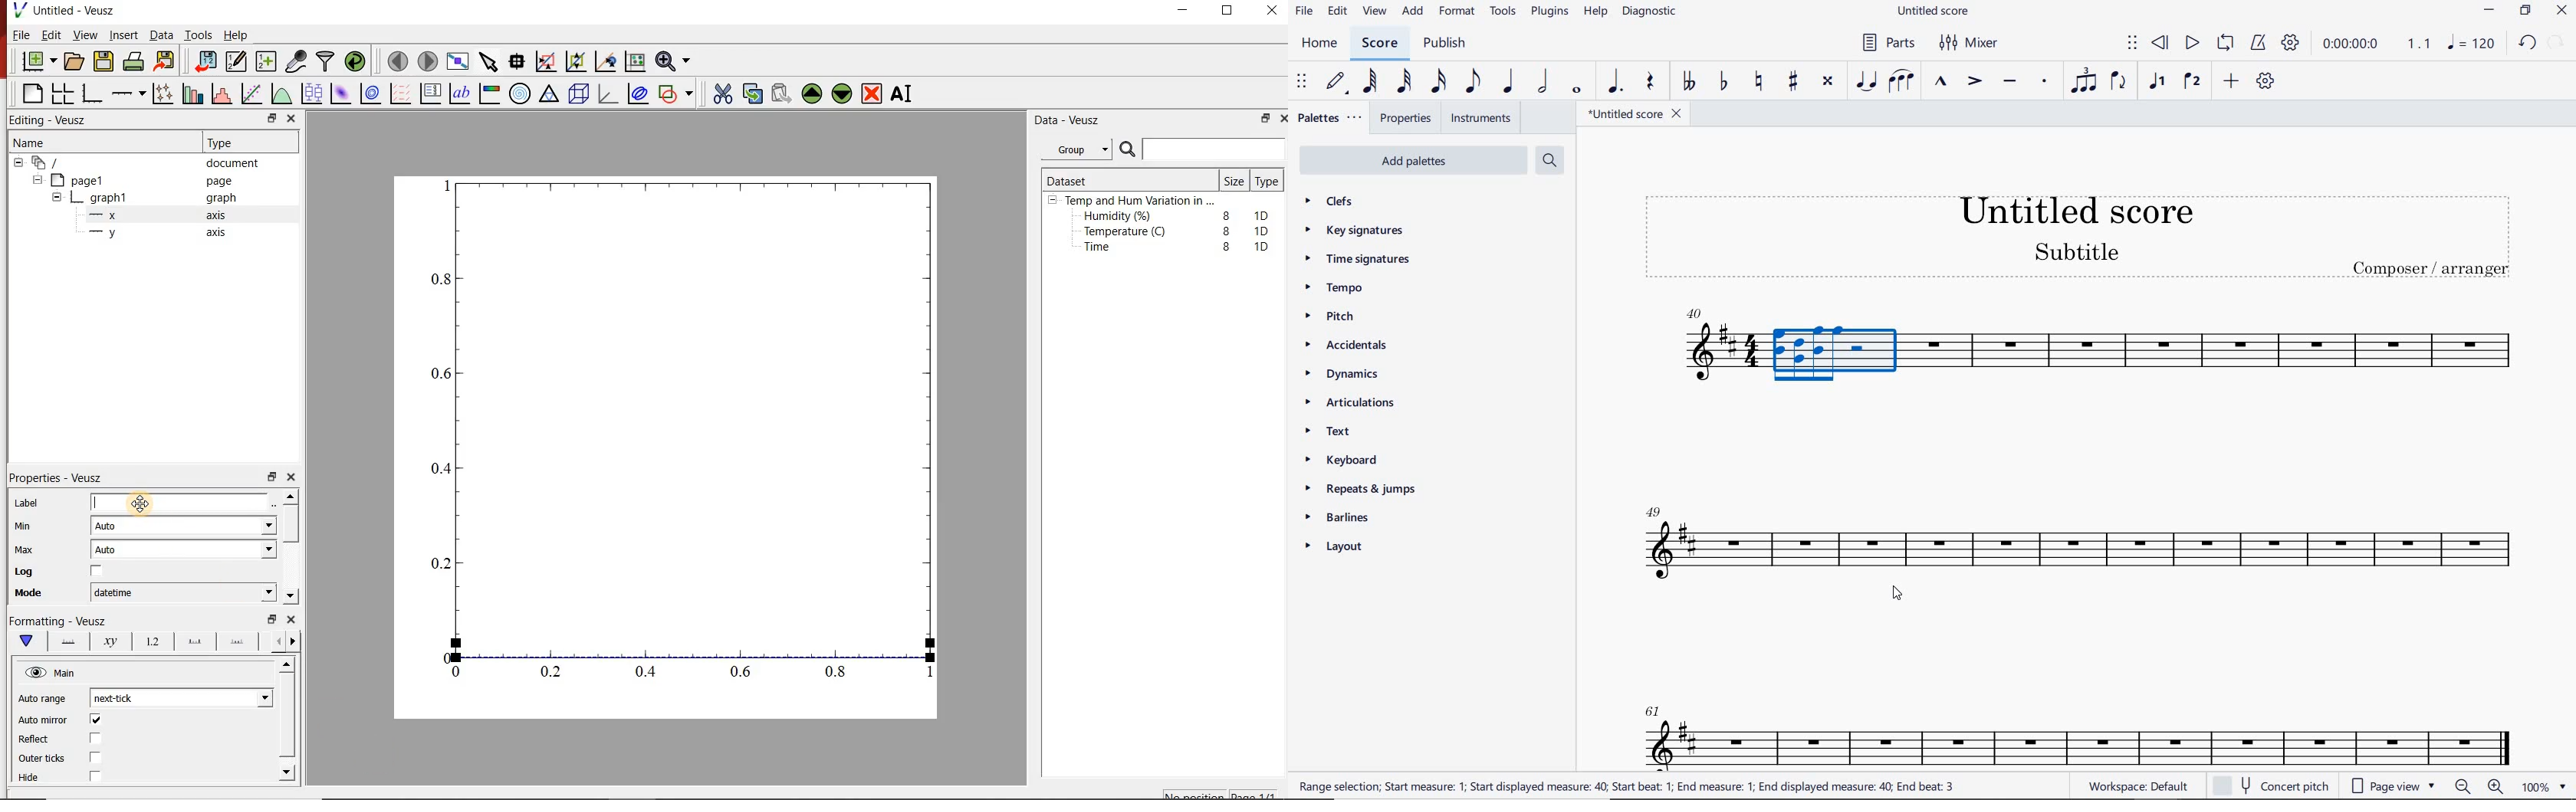 The image size is (2576, 812). Describe the element at coordinates (606, 61) in the screenshot. I see `click to recenter graph axes` at that location.